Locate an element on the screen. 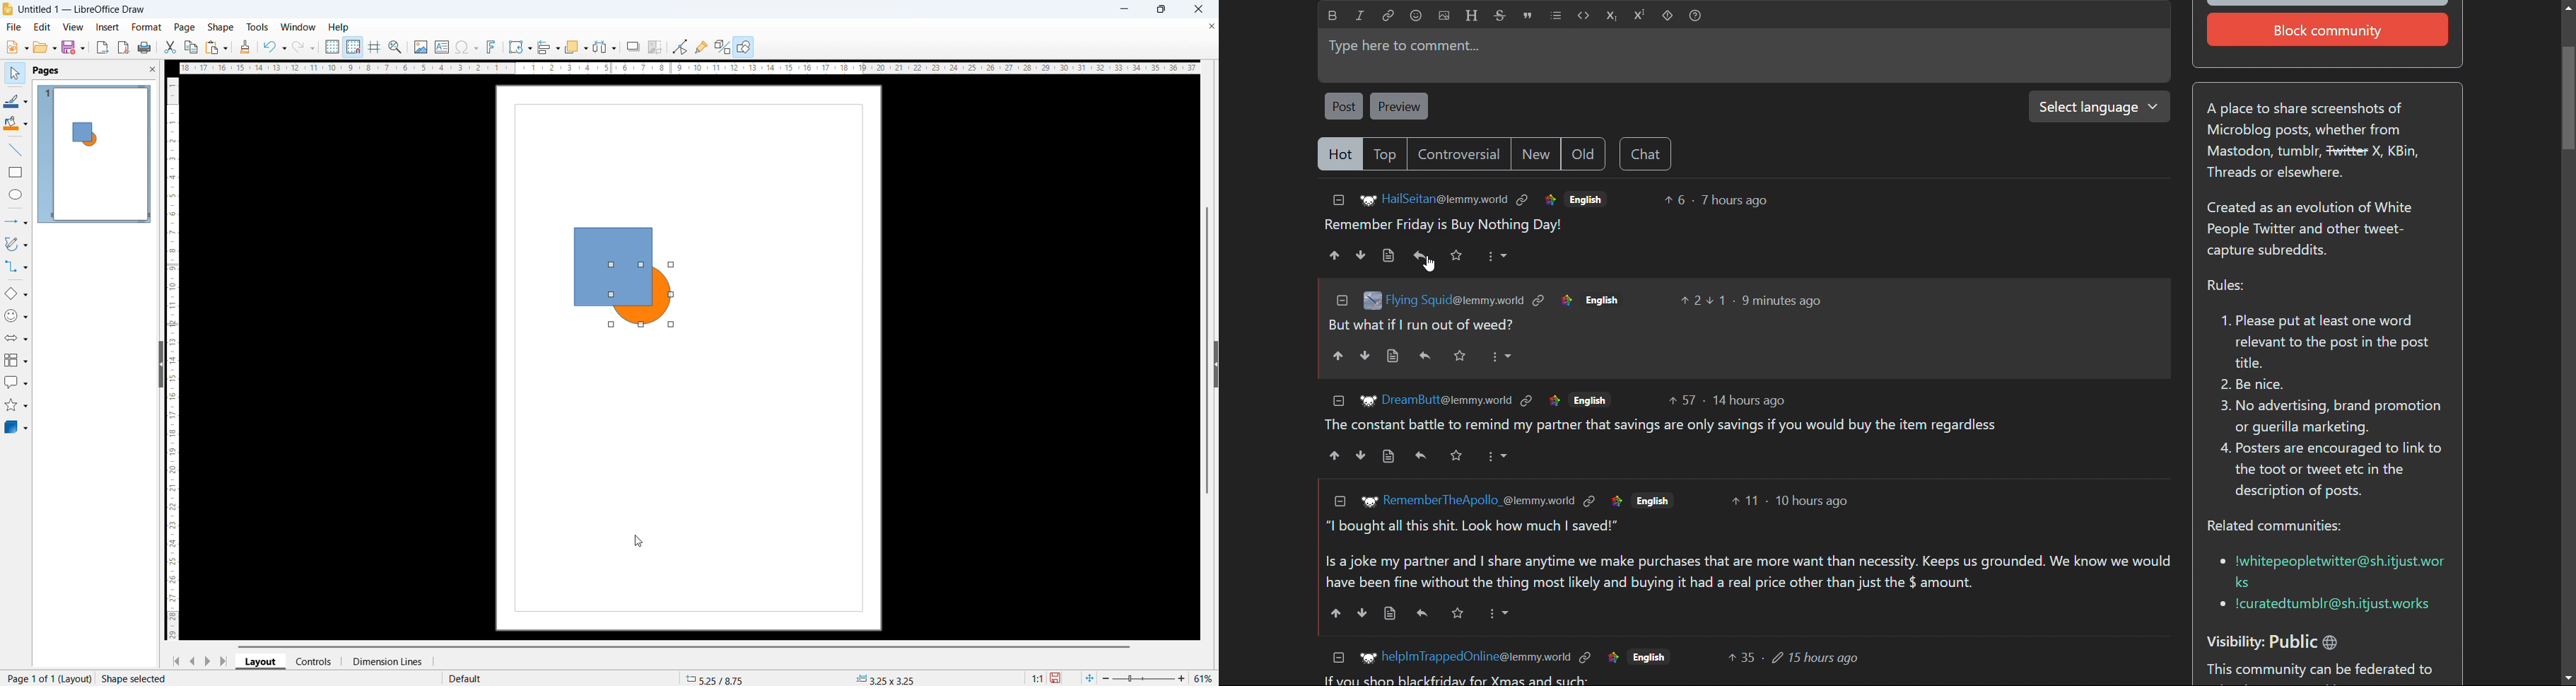 This screenshot has height=700, width=2576. new is located at coordinates (1536, 154).